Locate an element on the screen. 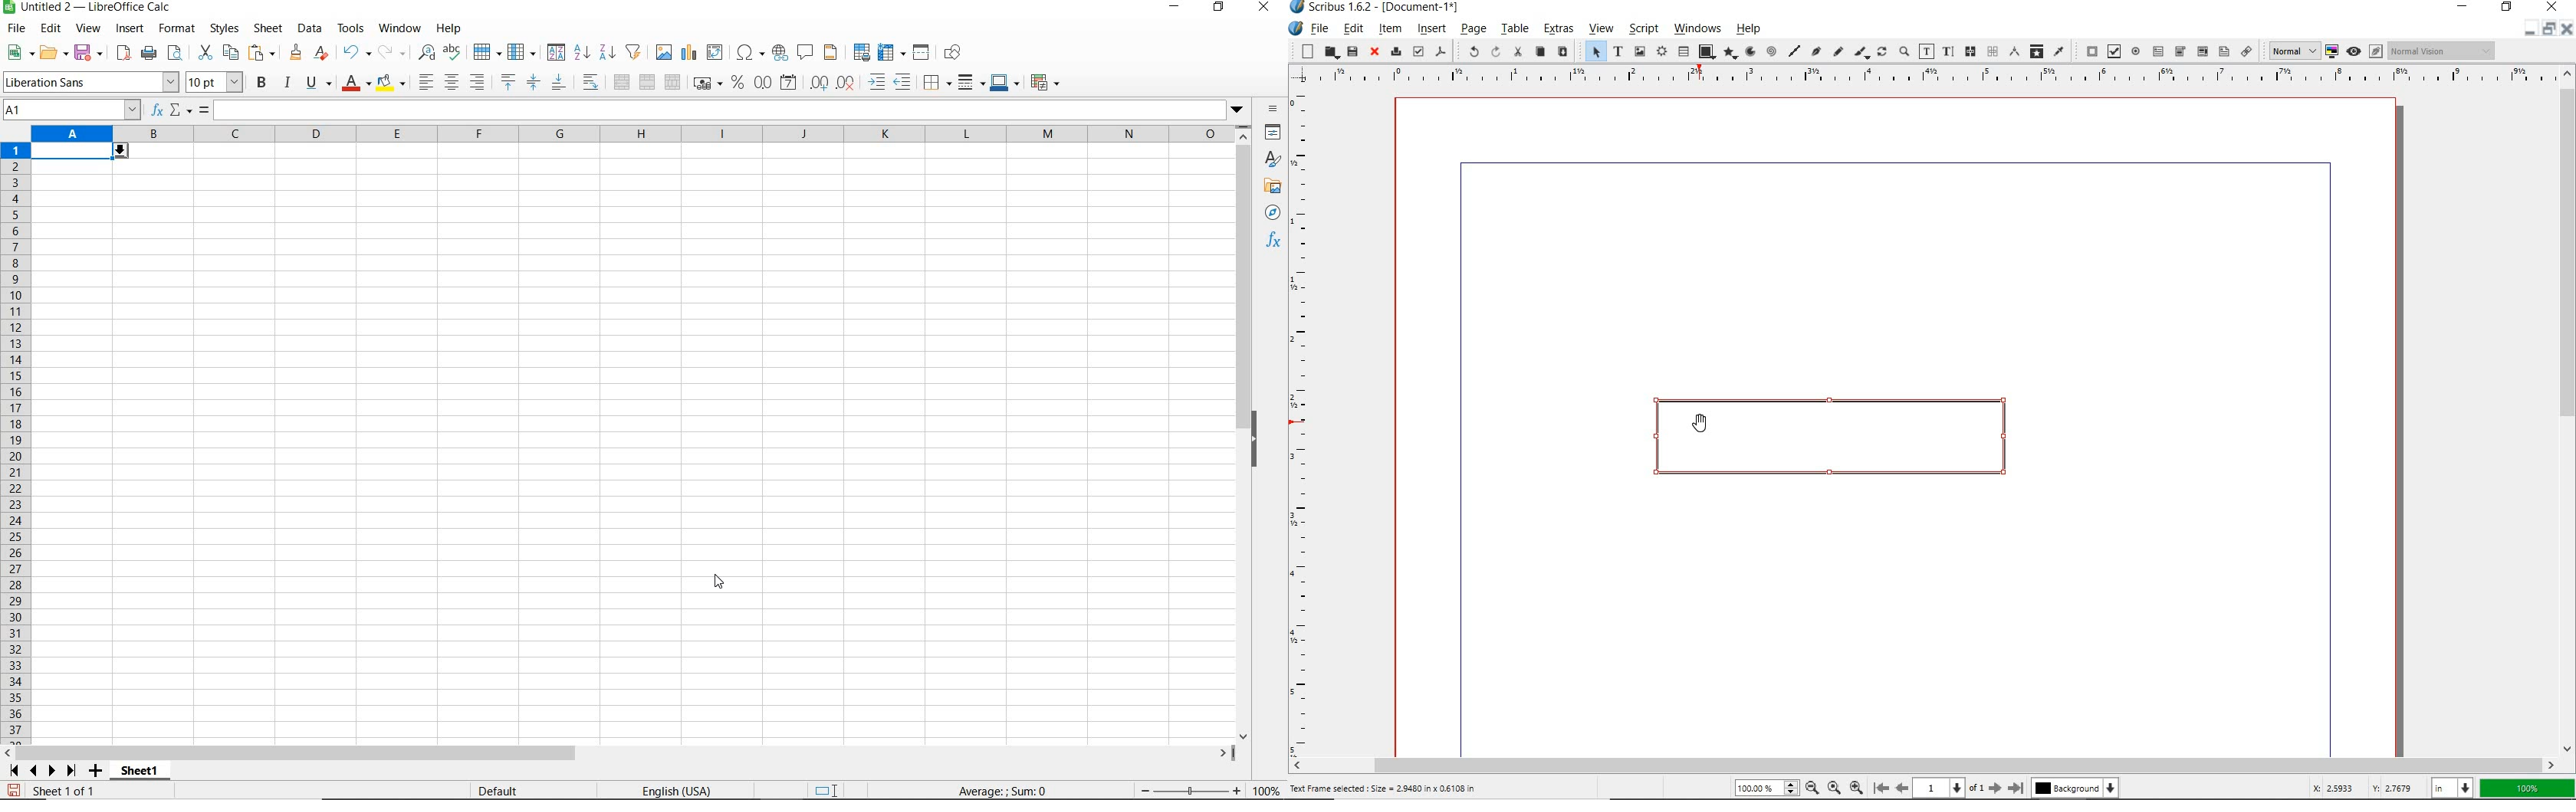  styles is located at coordinates (1273, 161).